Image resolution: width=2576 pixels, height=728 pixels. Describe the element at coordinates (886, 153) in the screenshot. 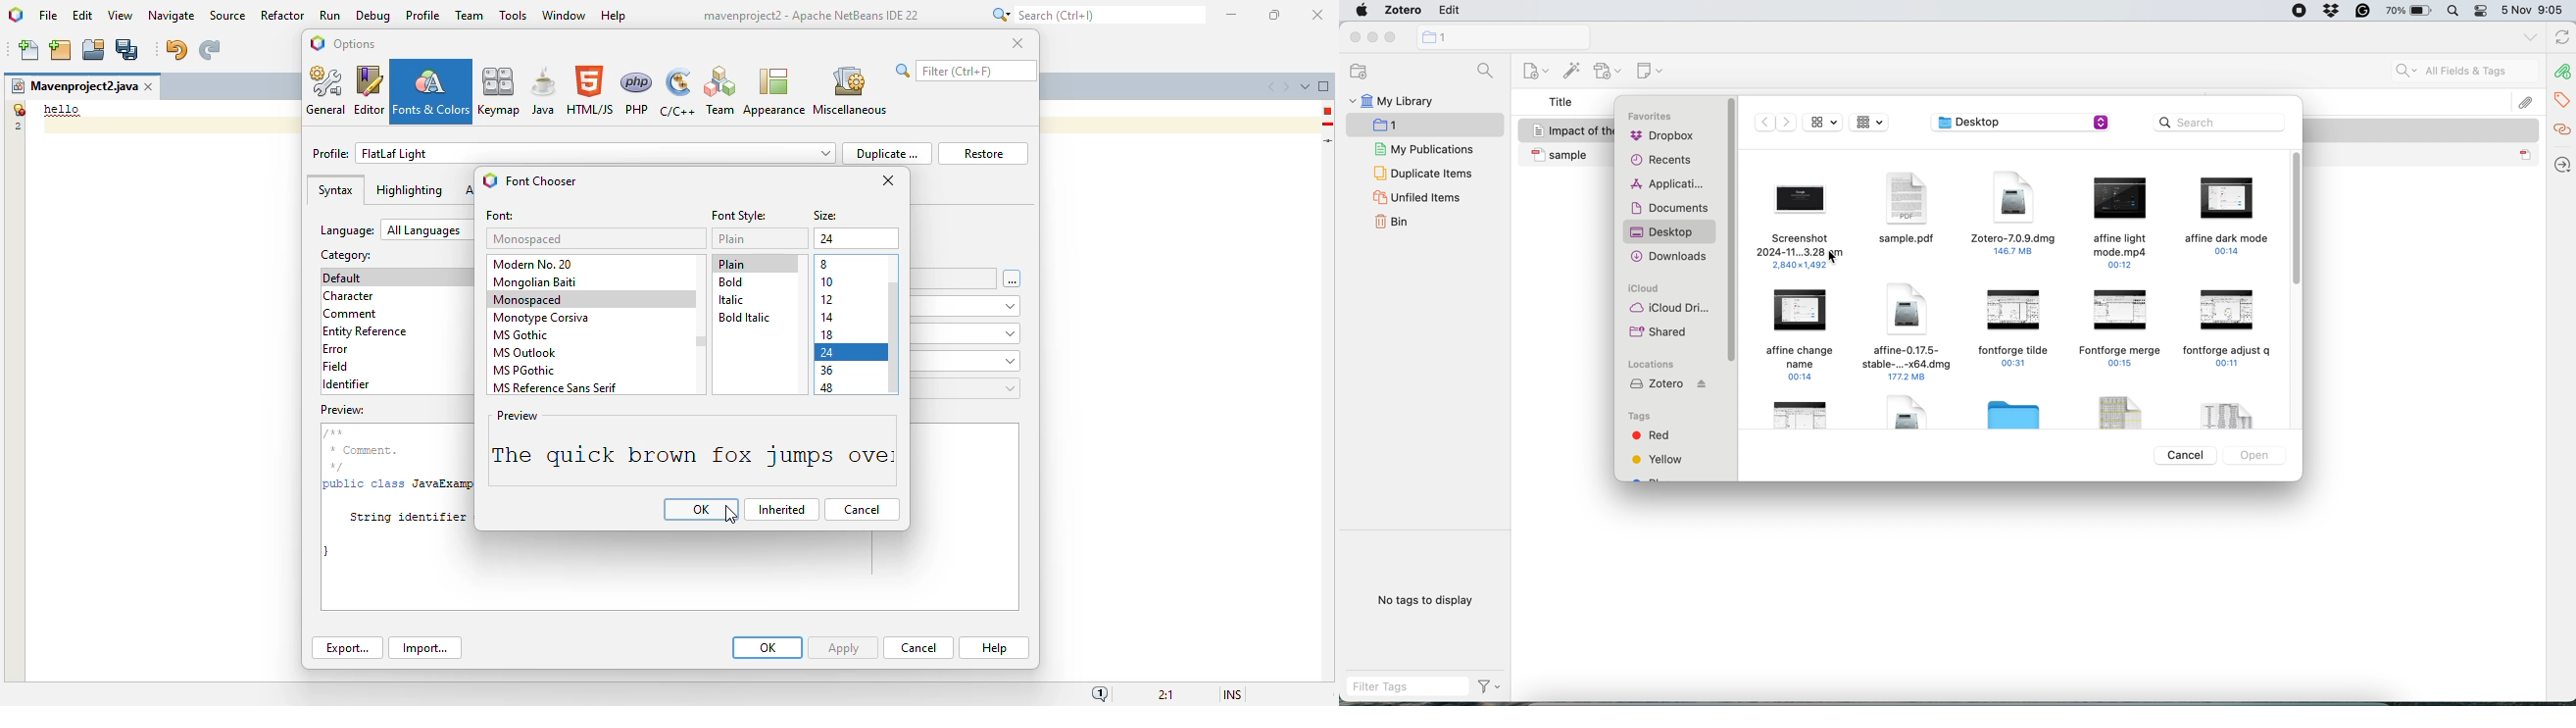

I see `duplicate` at that location.